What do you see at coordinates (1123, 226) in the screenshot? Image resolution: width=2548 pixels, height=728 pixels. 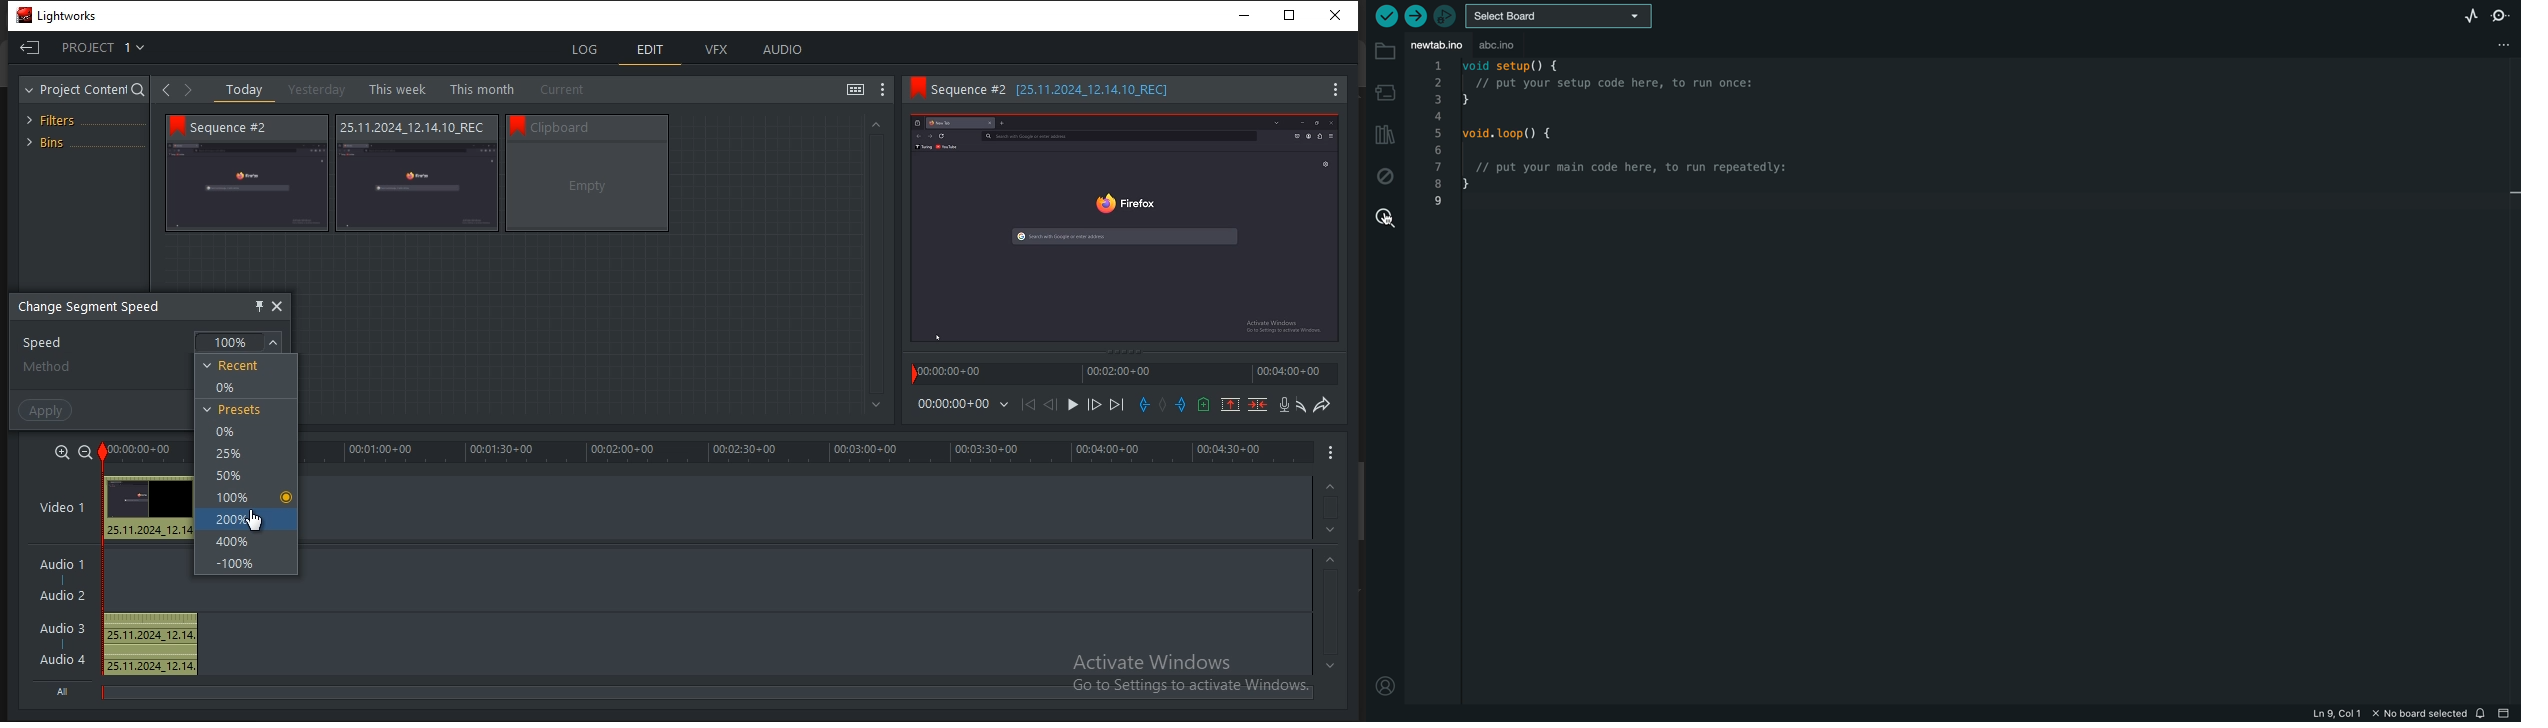 I see `Sequence preview thumbnail` at bounding box center [1123, 226].